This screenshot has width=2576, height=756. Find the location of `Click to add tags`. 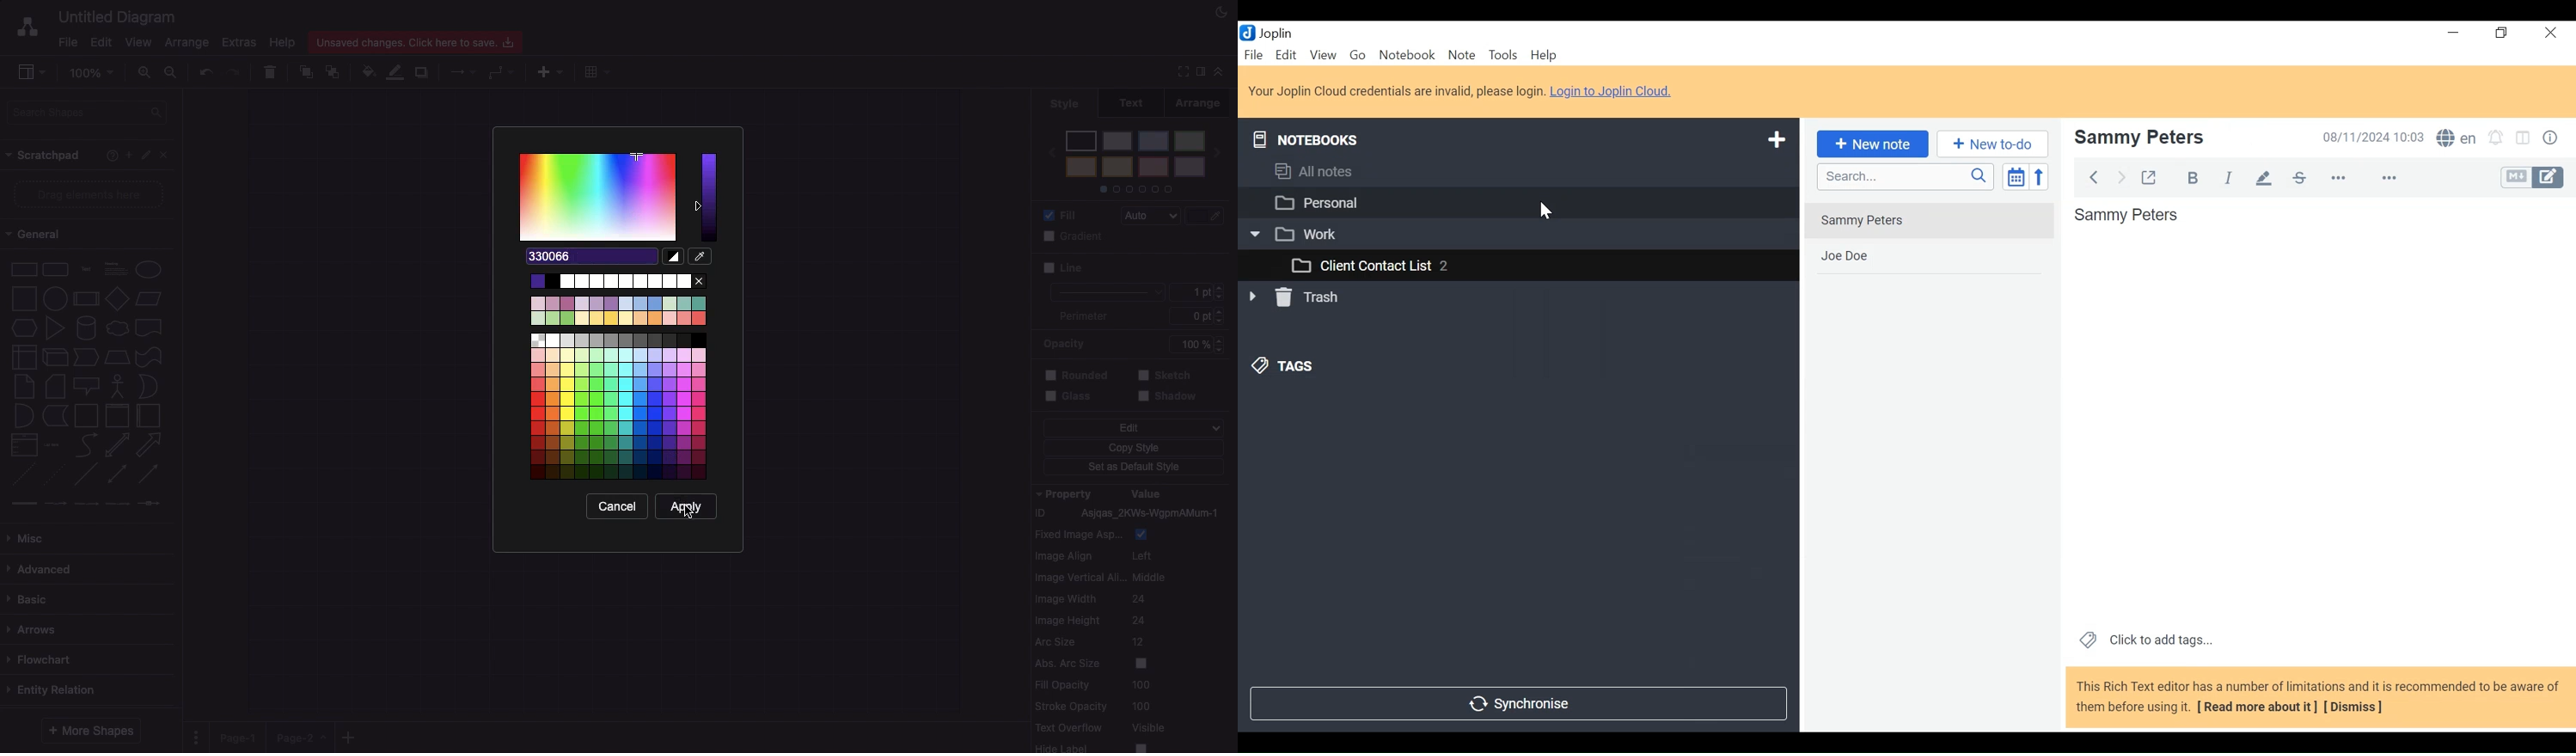

Click to add tags is located at coordinates (2148, 637).